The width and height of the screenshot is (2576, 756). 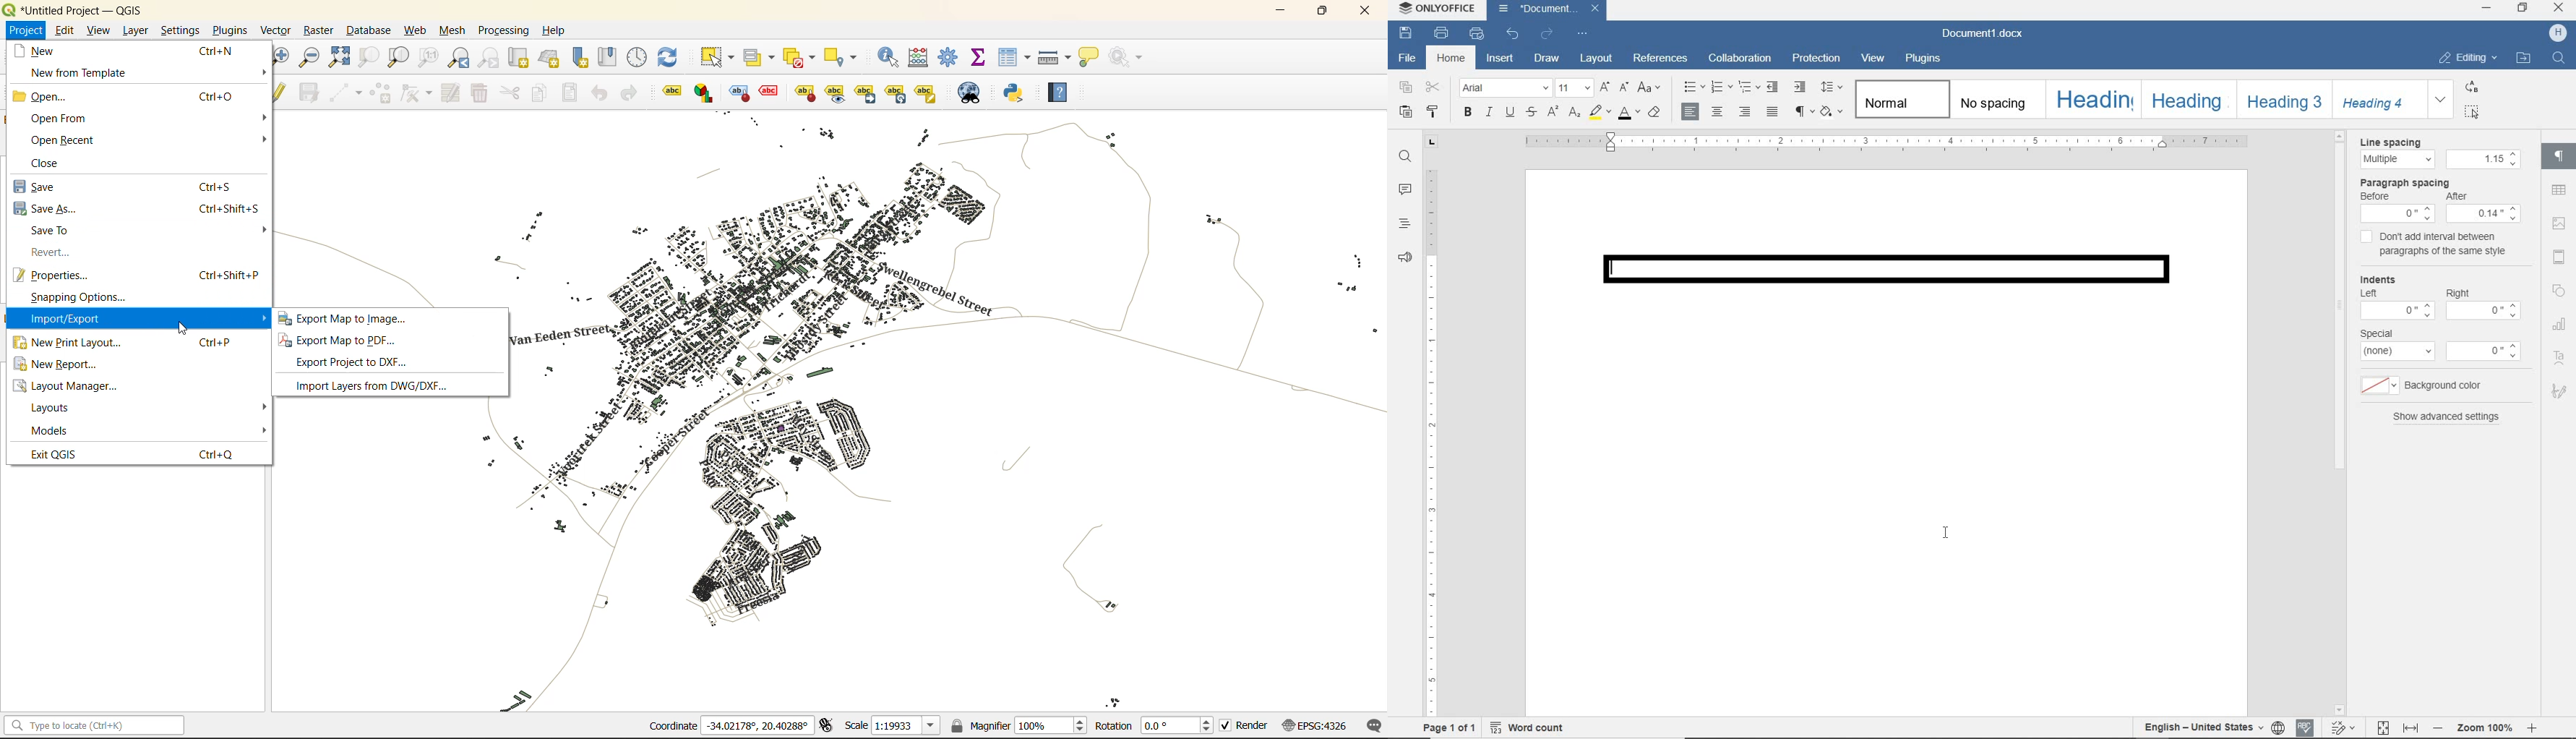 I want to click on web, so click(x=415, y=33).